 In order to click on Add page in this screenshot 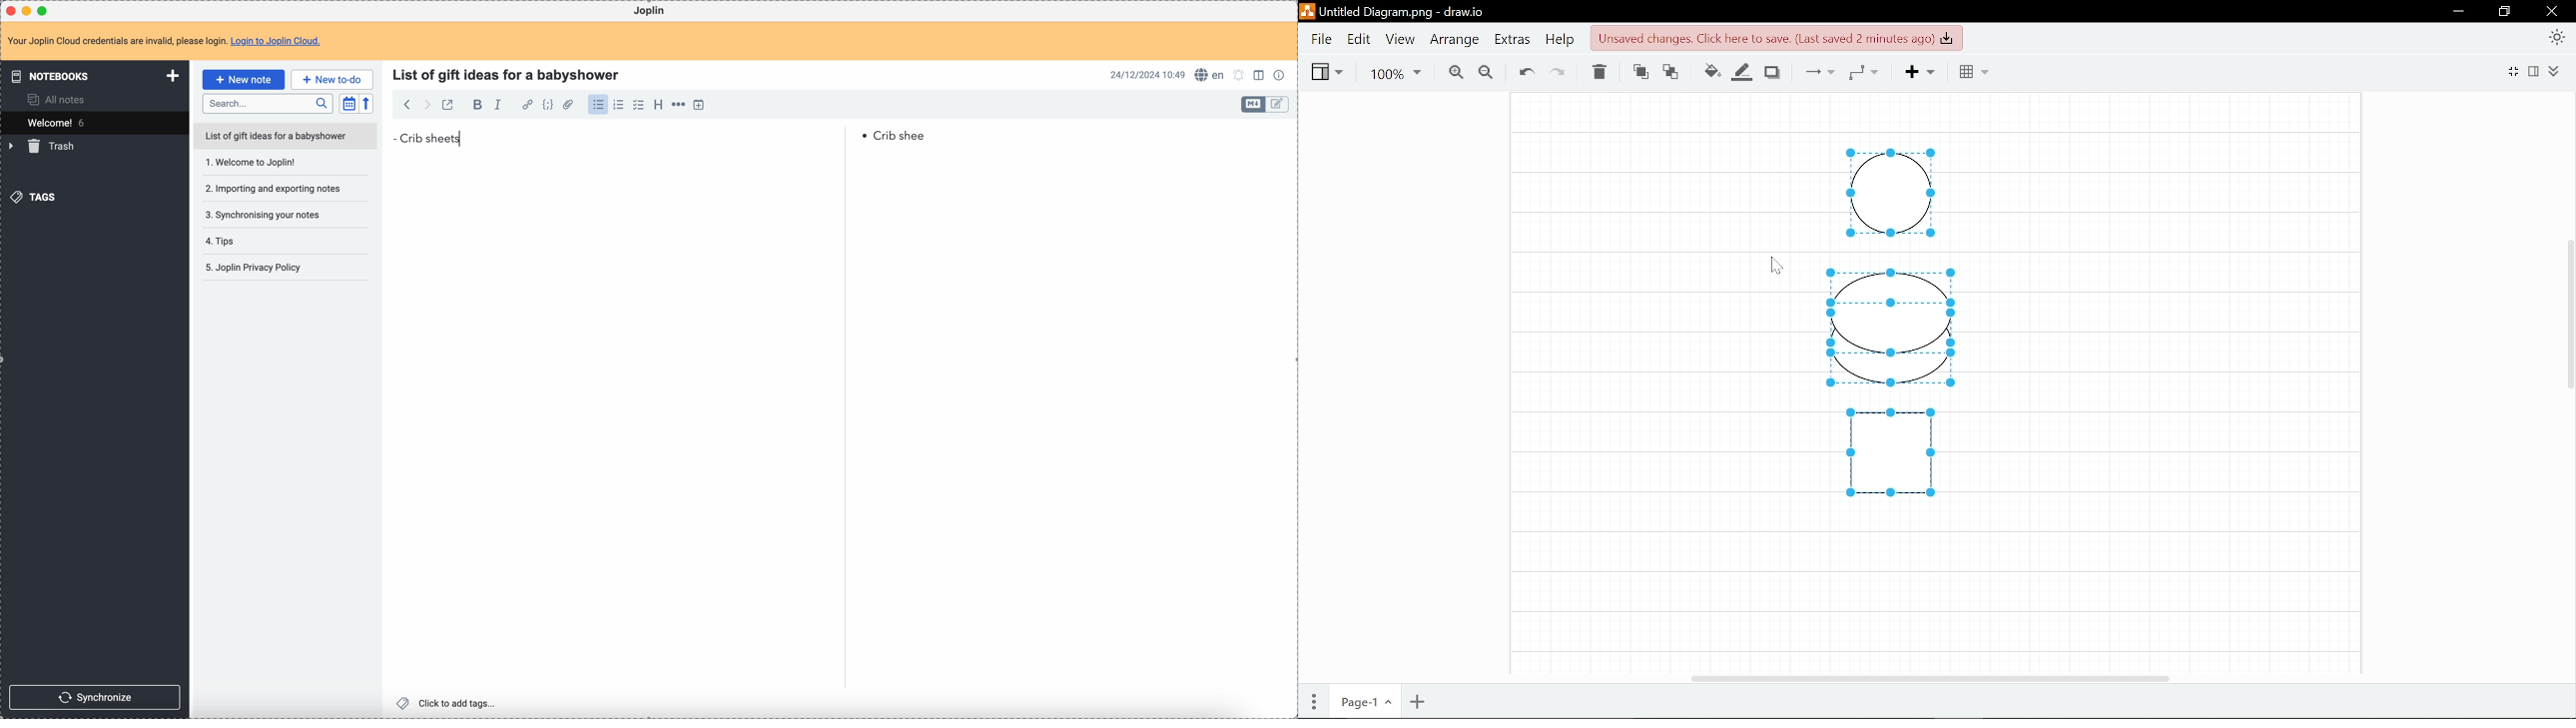, I will do `click(1419, 702)`.